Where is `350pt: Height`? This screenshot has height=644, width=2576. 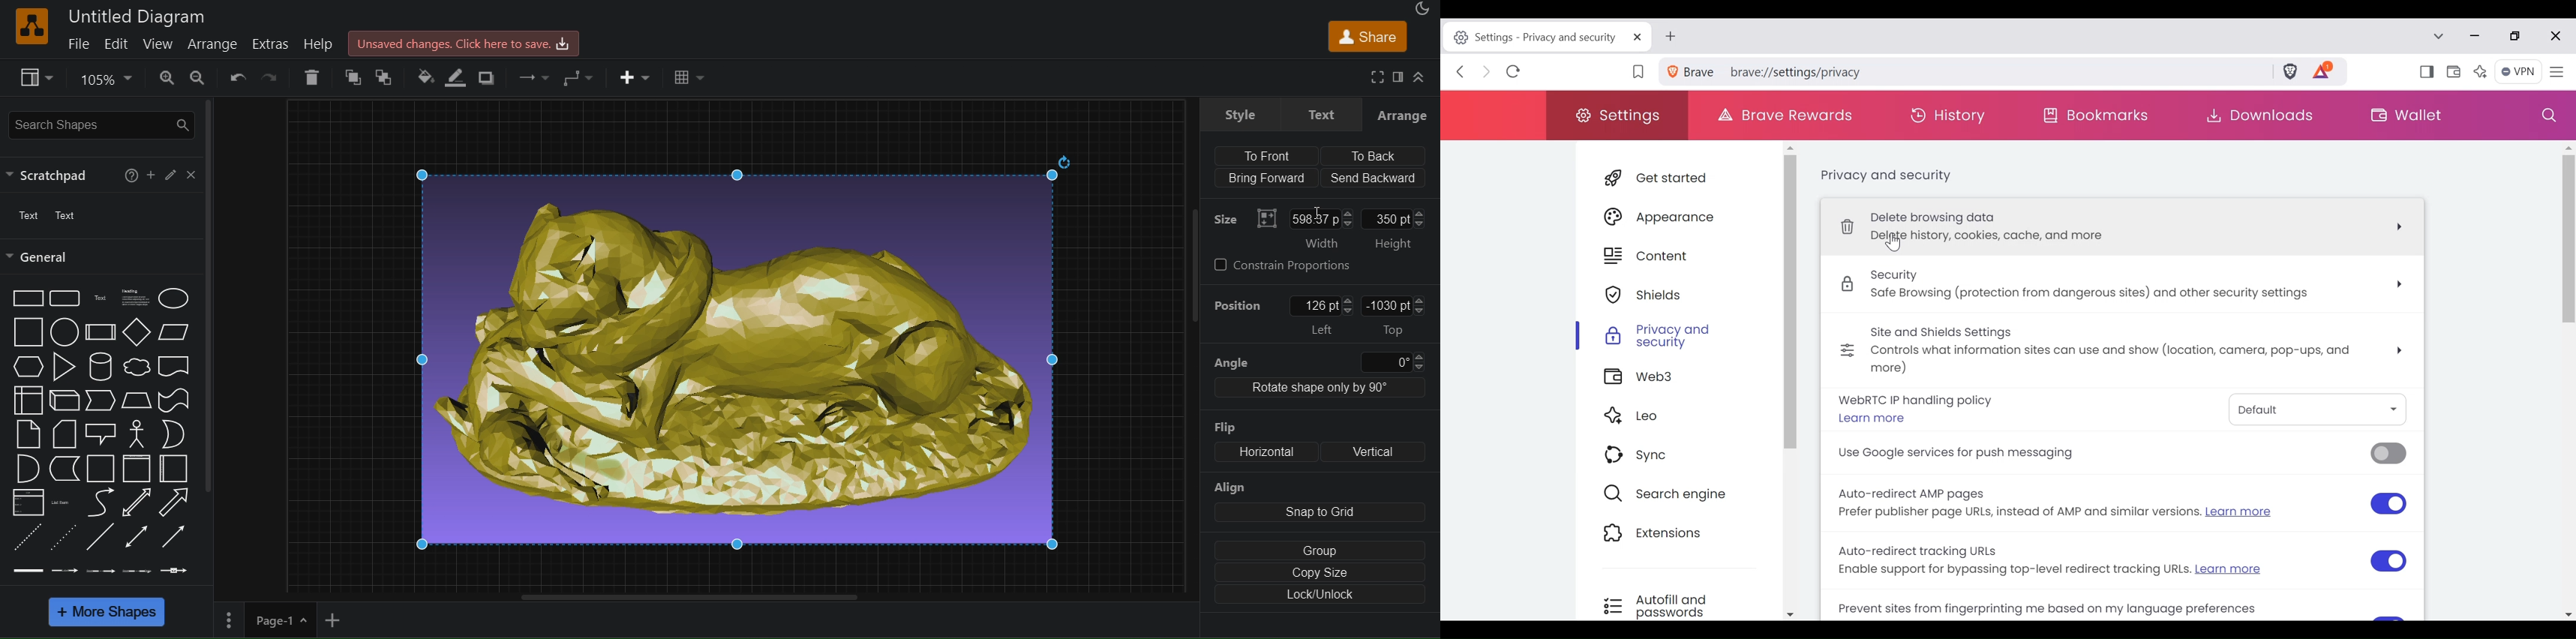 350pt: Height is located at coordinates (1396, 216).